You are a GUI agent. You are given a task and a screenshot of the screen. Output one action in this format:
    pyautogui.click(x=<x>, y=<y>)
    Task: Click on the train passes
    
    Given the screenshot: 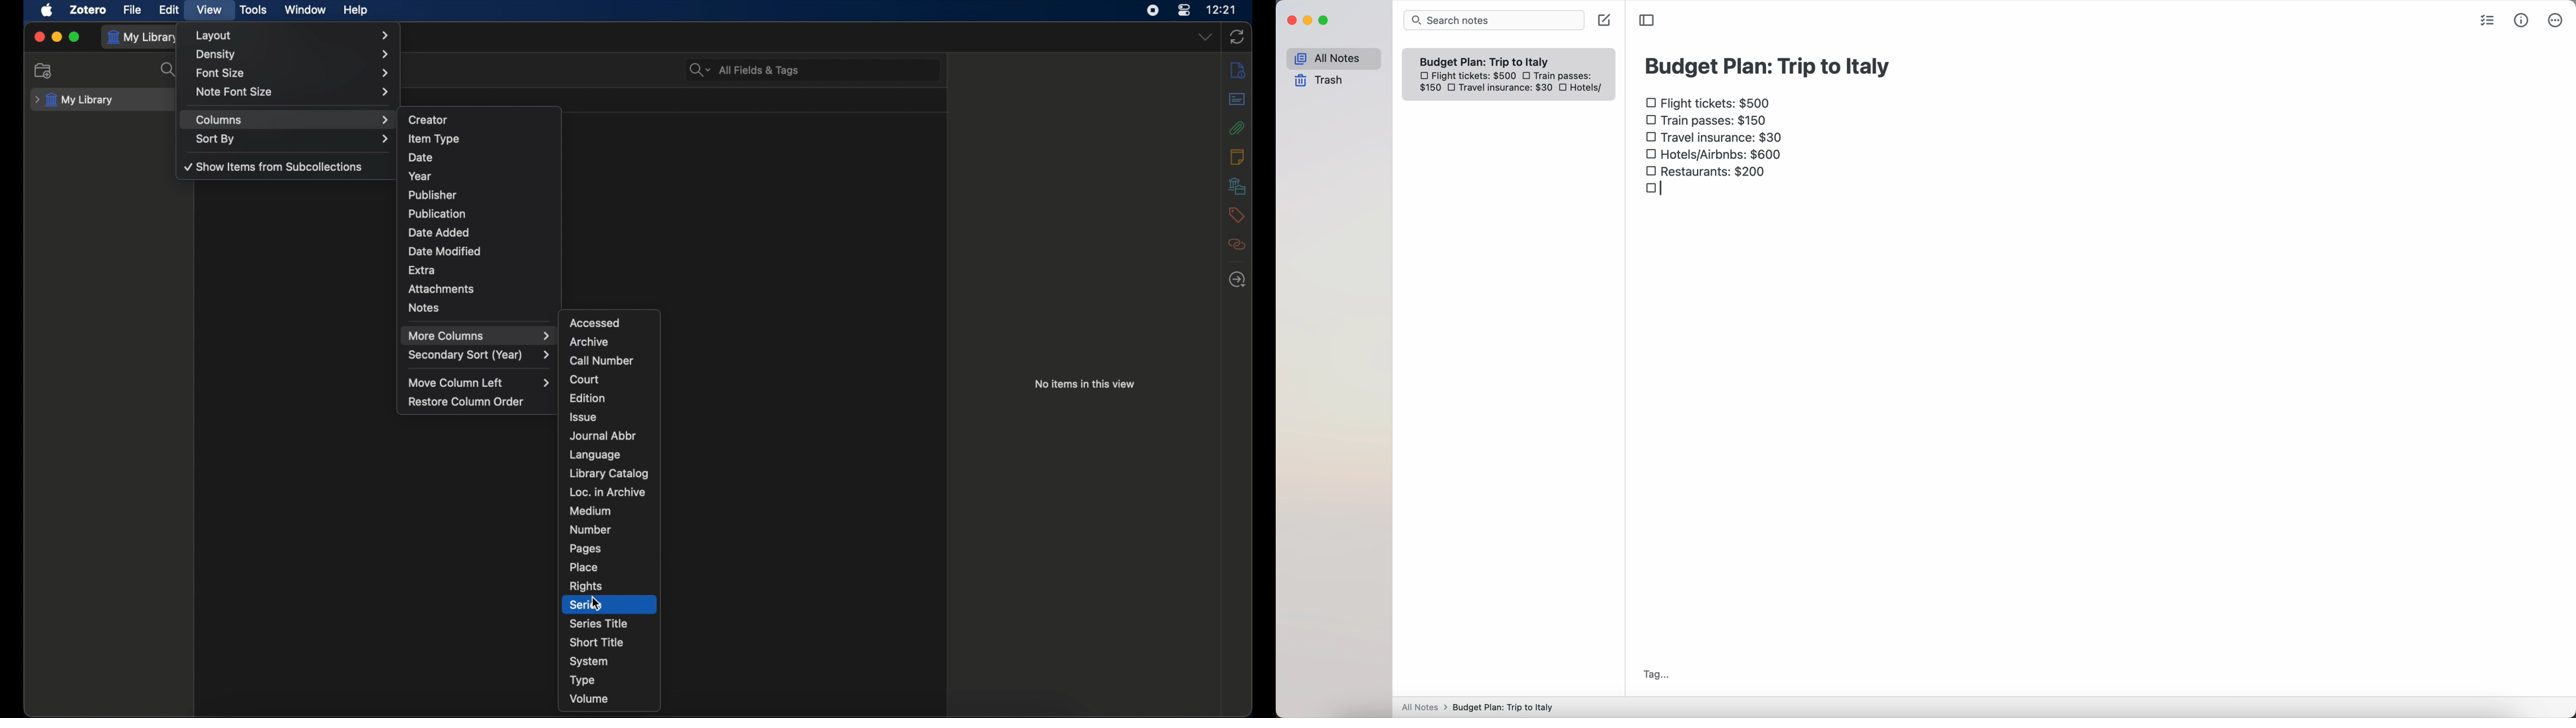 What is the action you would take?
    pyautogui.click(x=1564, y=74)
    